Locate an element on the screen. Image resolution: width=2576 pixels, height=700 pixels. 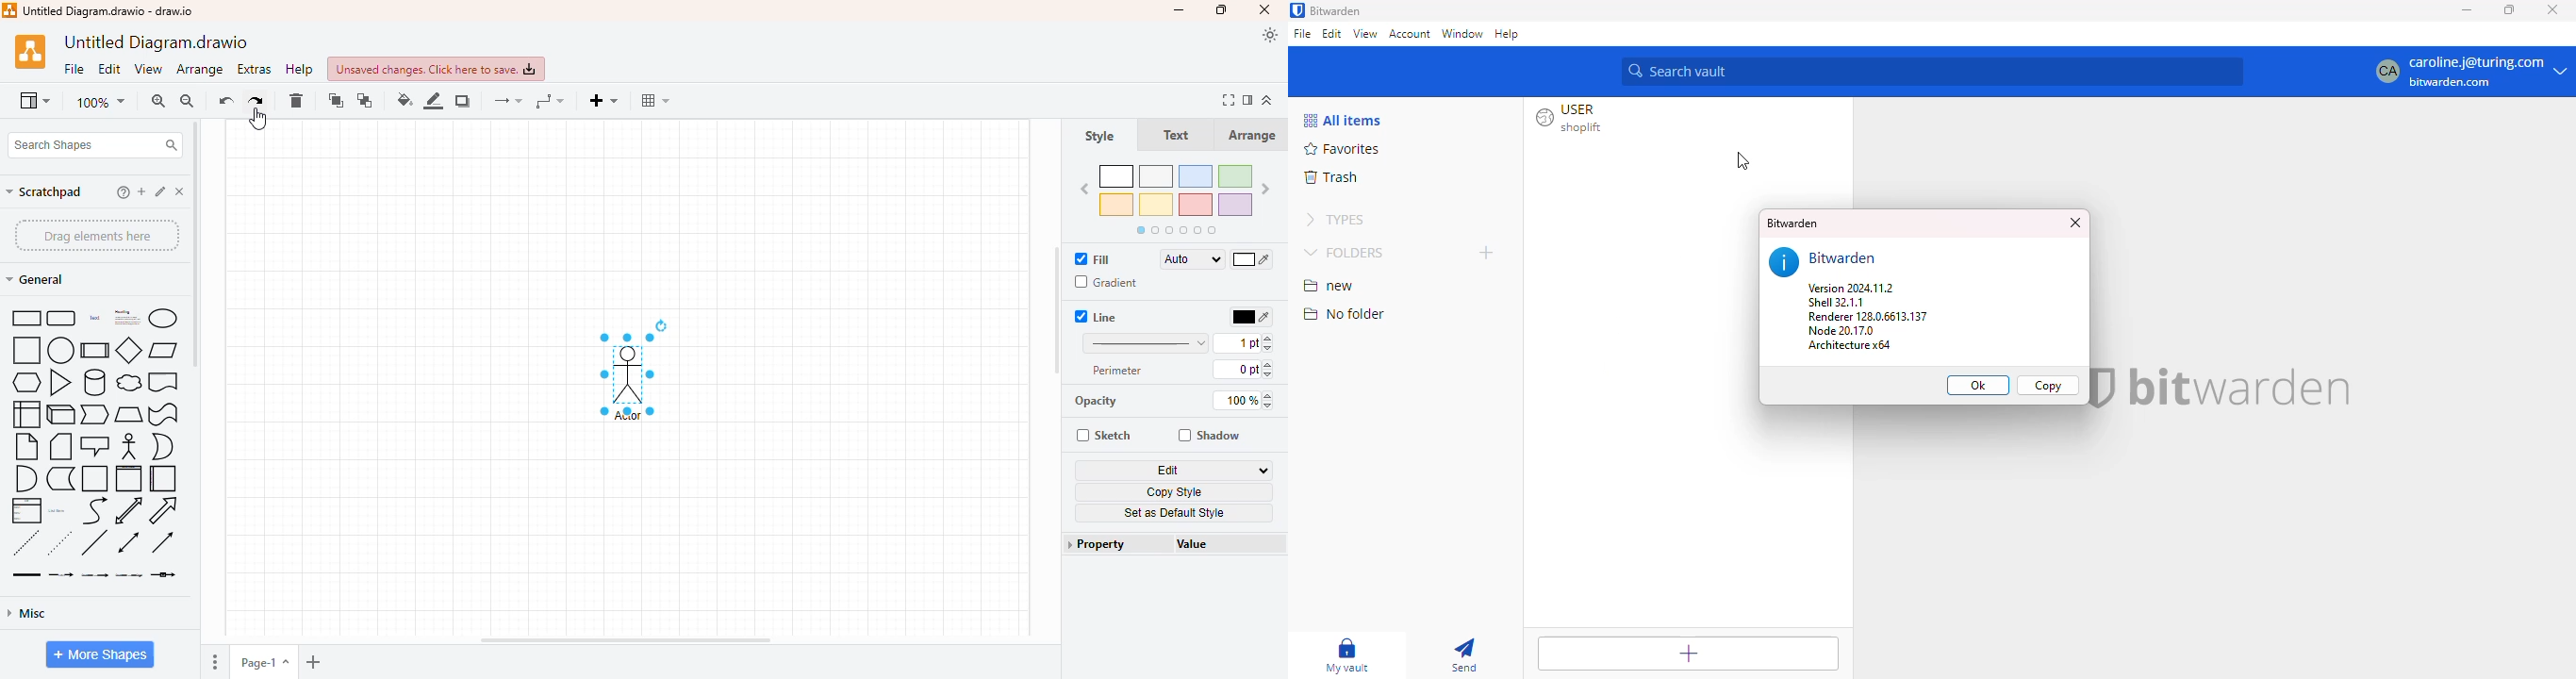
sketch is located at coordinates (1103, 435).